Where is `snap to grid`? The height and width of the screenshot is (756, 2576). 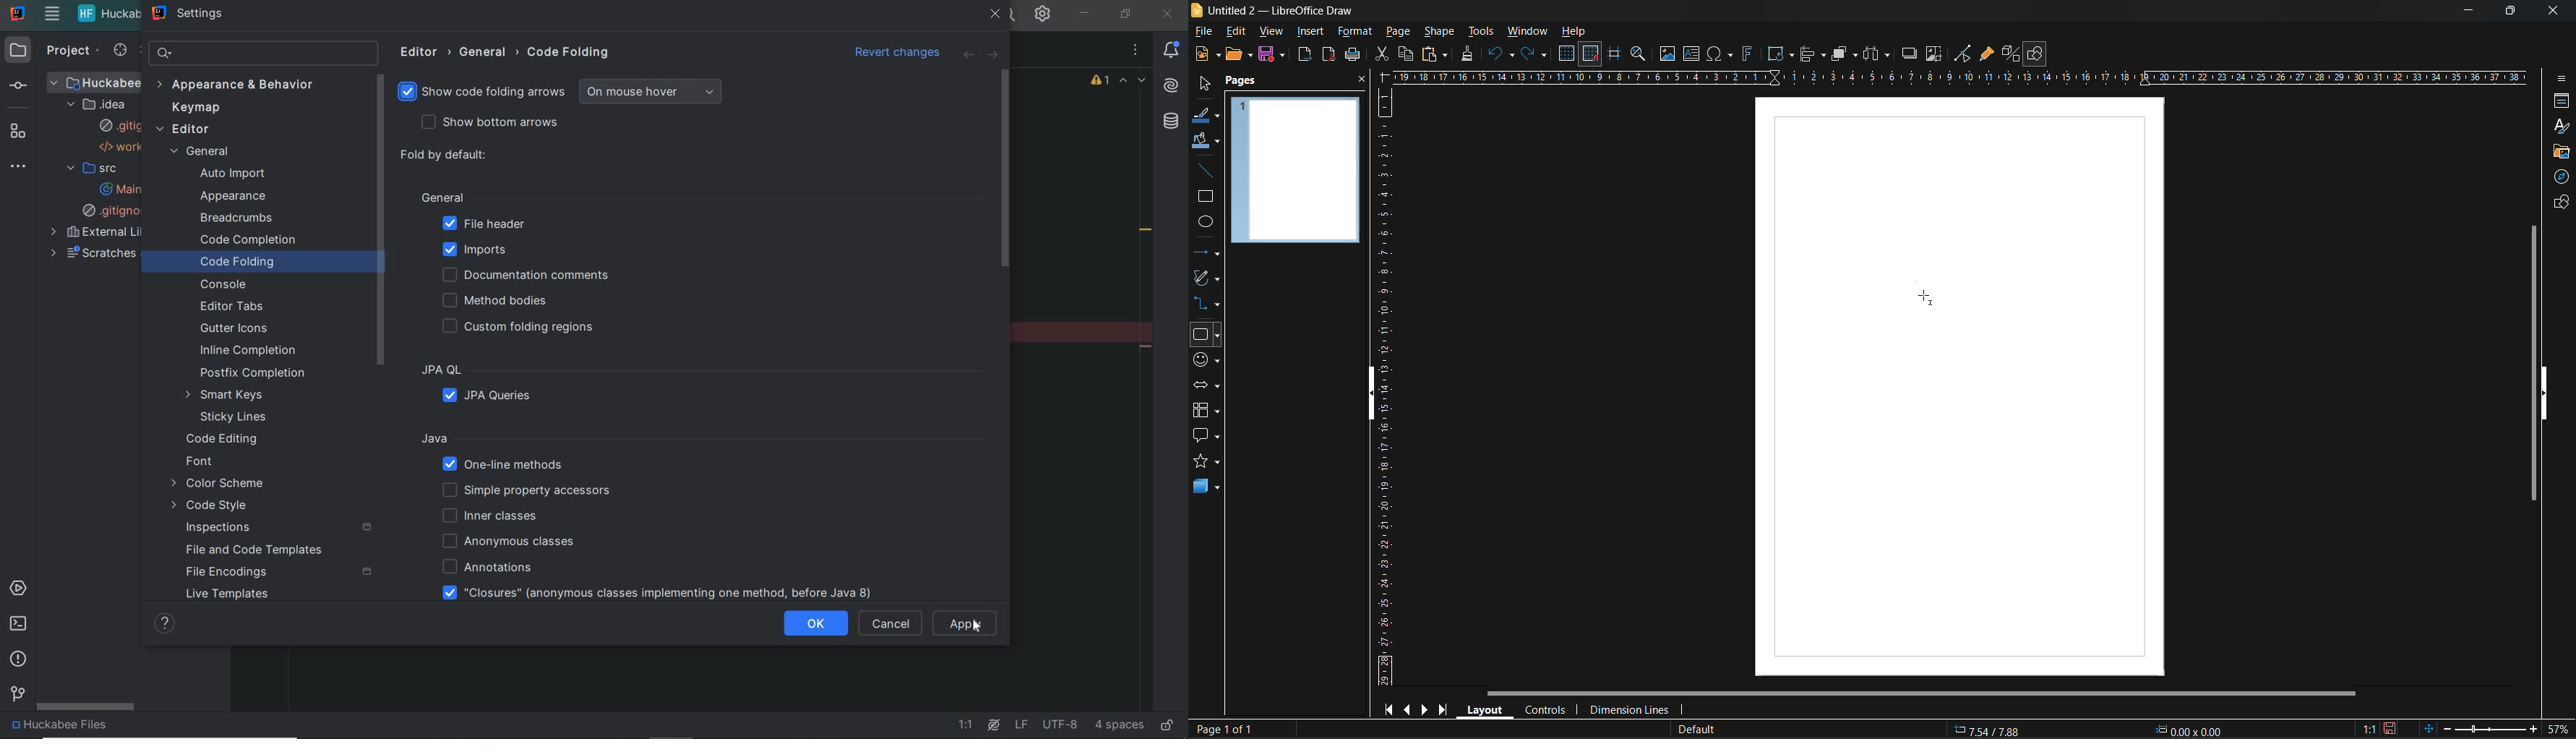
snap to grid is located at coordinates (1591, 54).